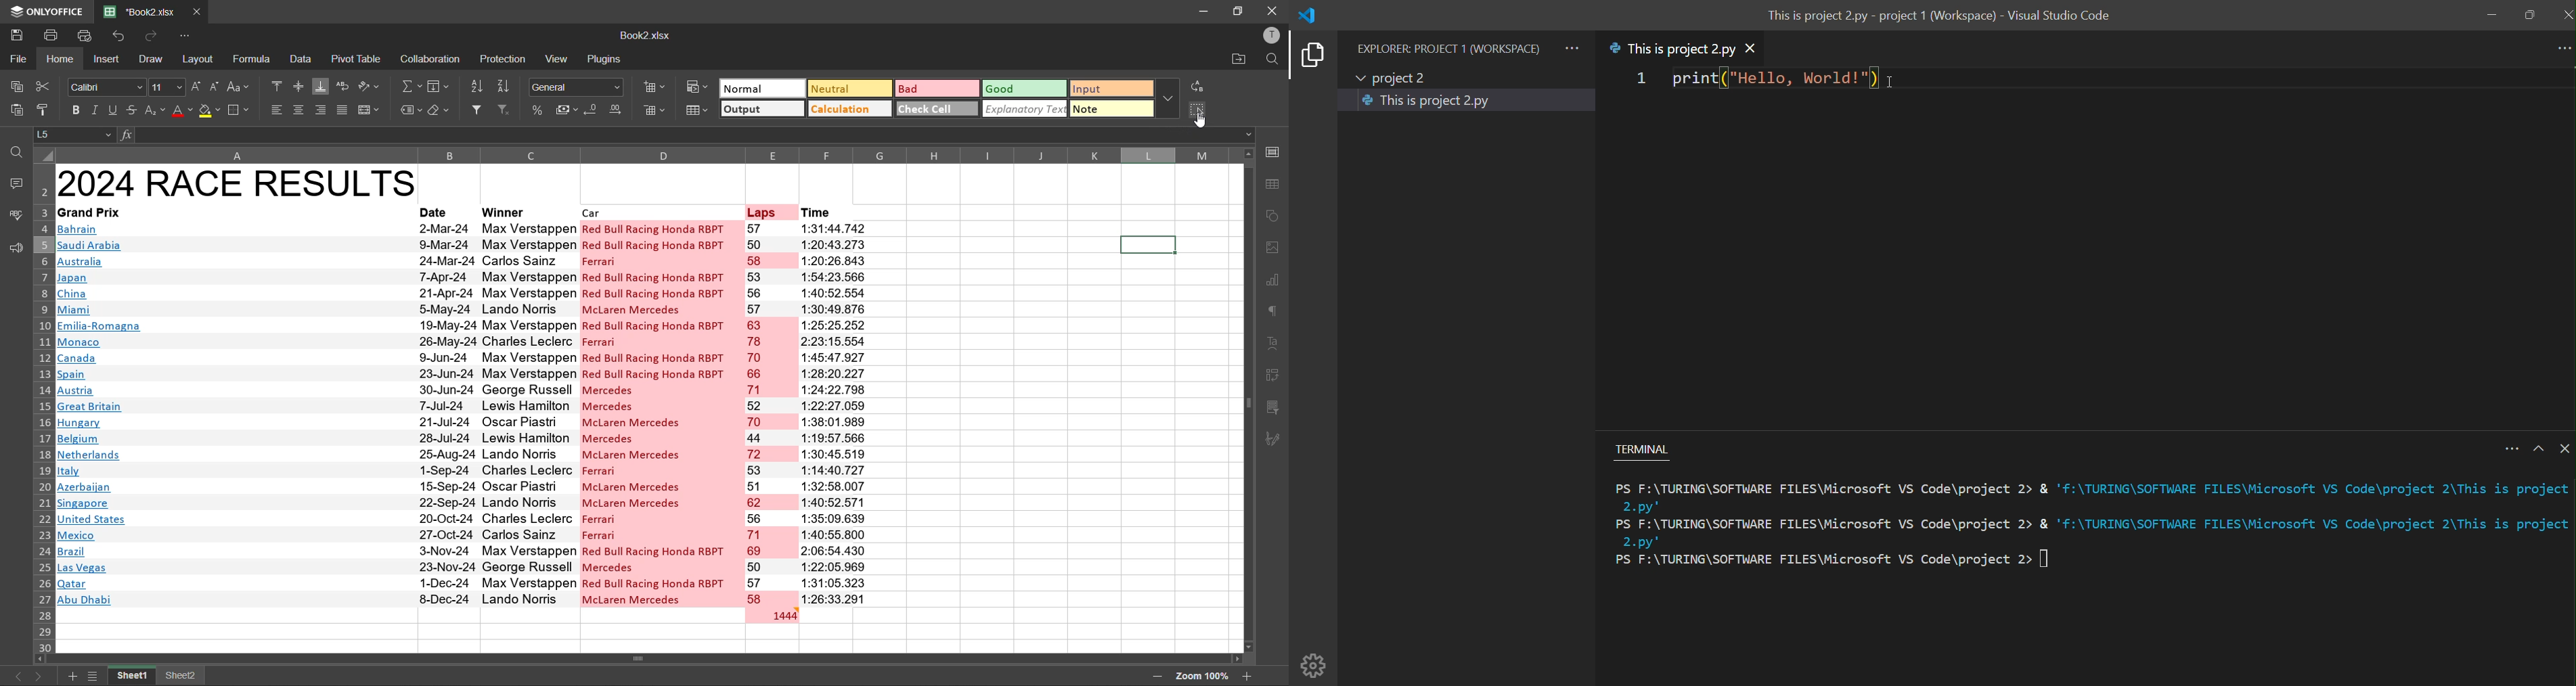  What do you see at coordinates (481, 87) in the screenshot?
I see `sort ascending` at bounding box center [481, 87].